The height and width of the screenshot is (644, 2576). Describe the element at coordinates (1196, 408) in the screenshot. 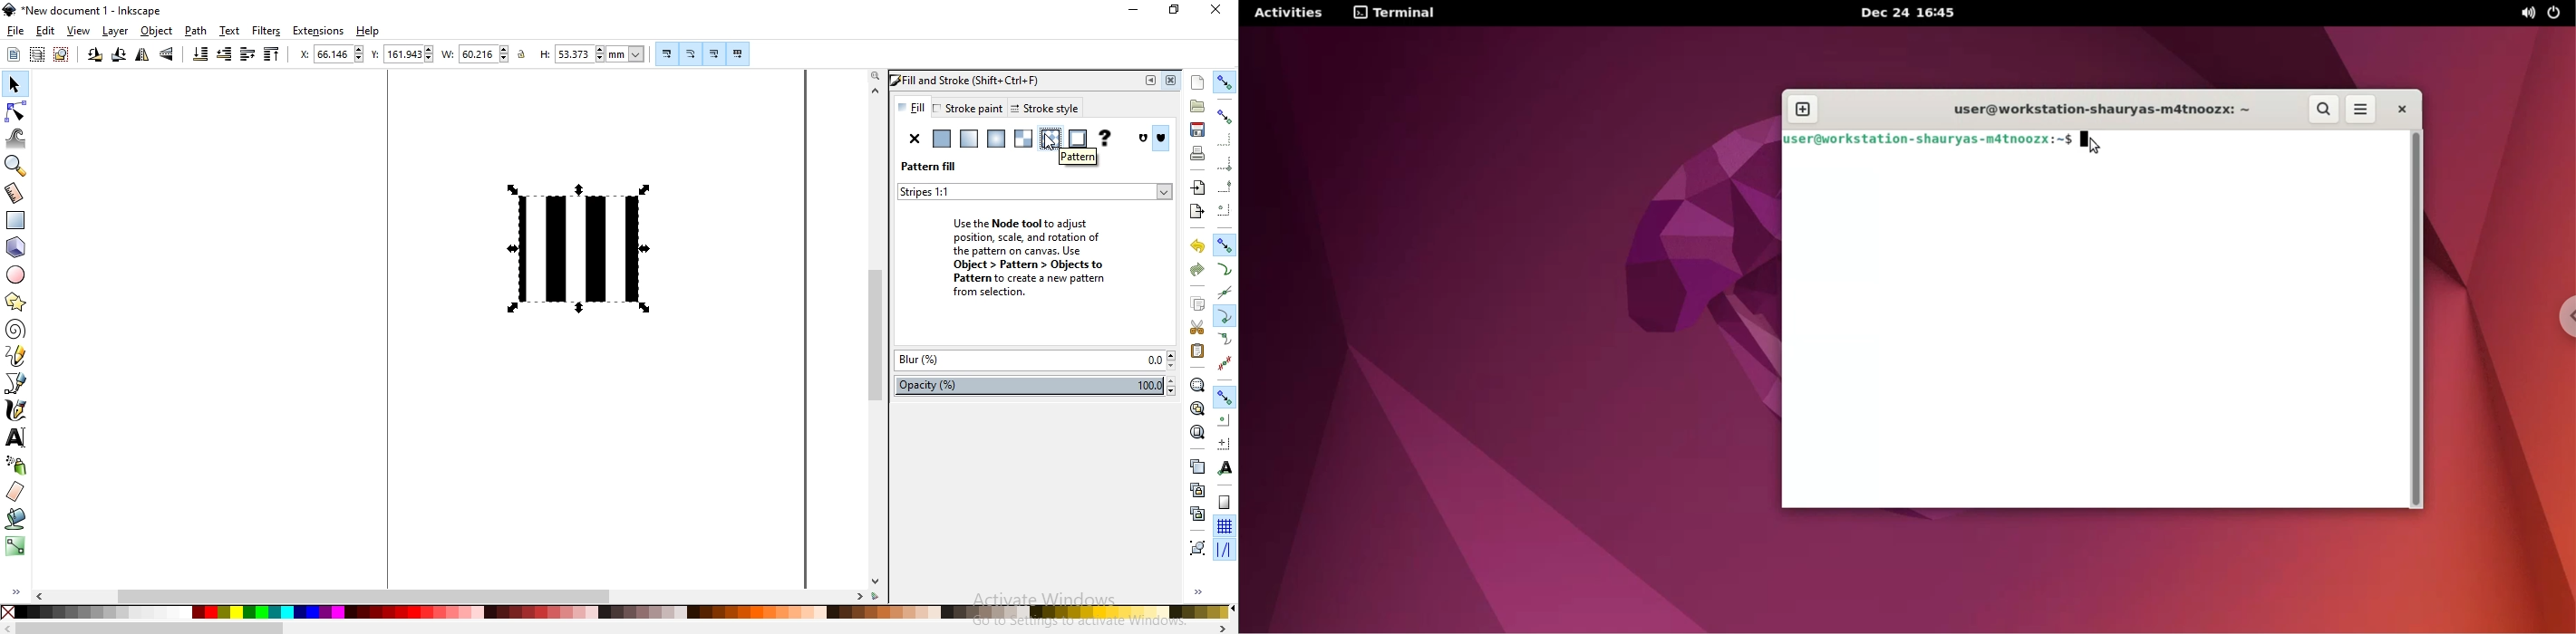

I see `zoom to fit drawing` at that location.